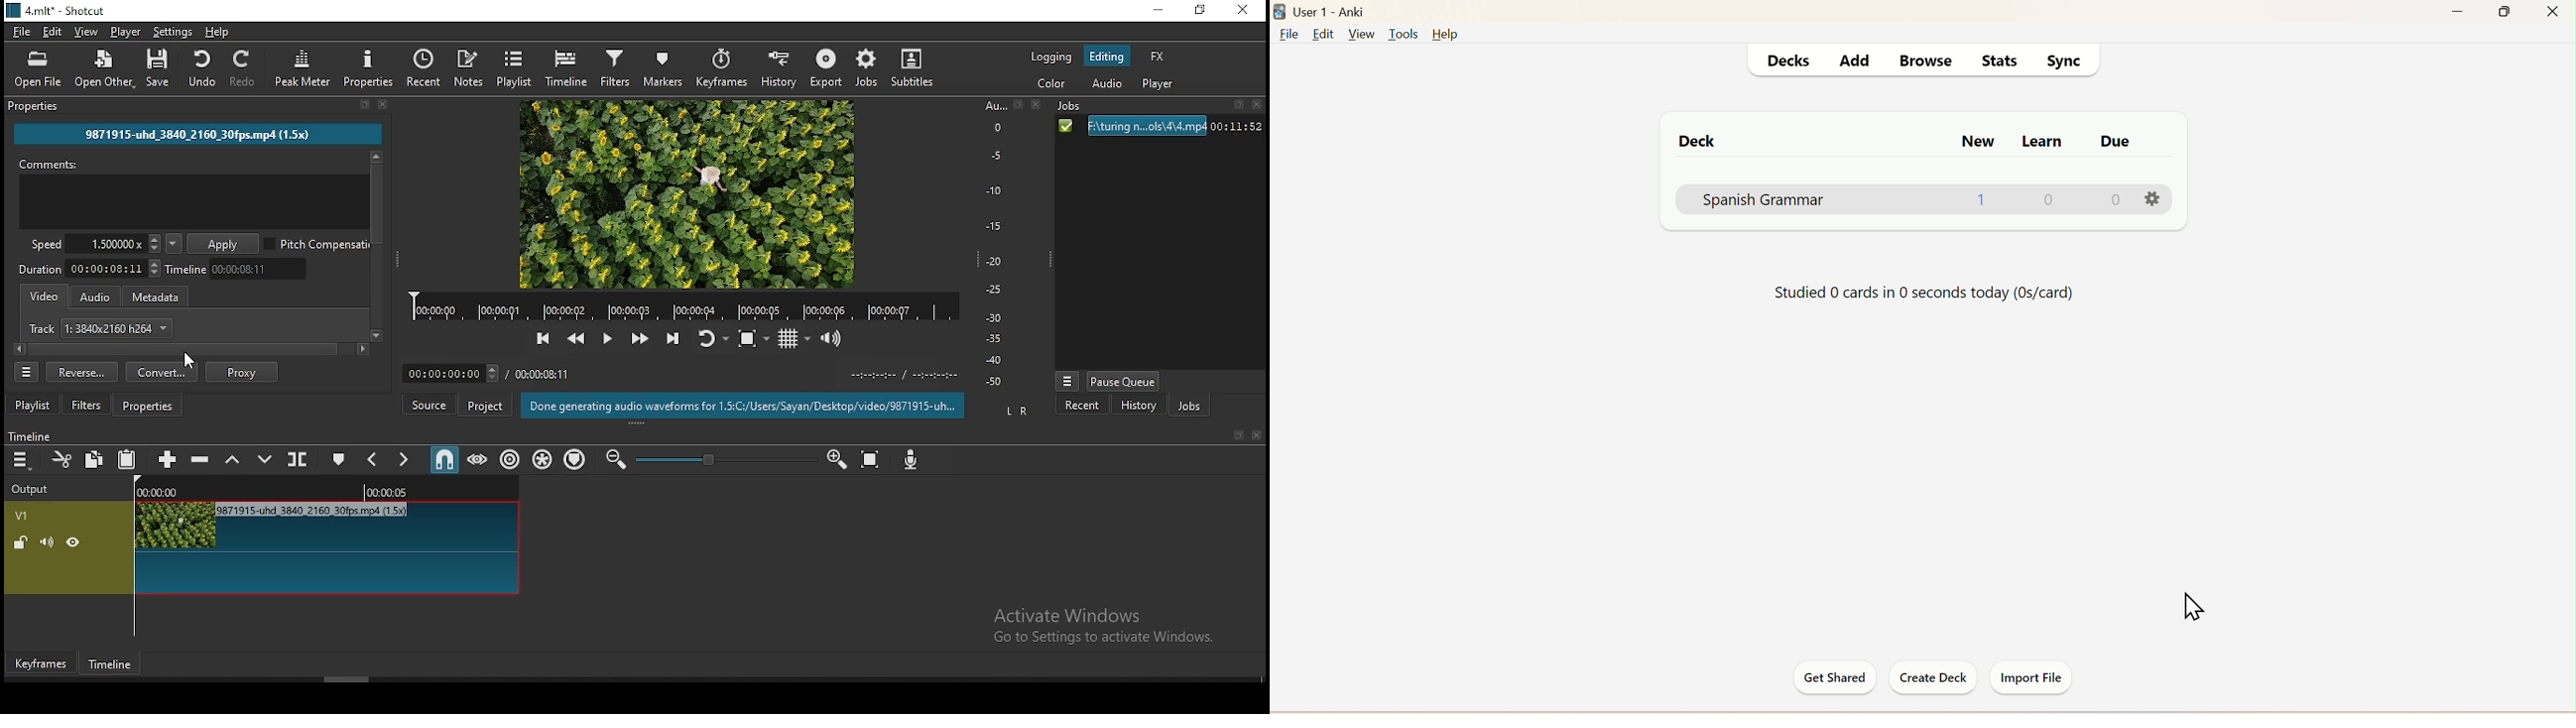  What do you see at coordinates (2195, 605) in the screenshot?
I see `cursor` at bounding box center [2195, 605].